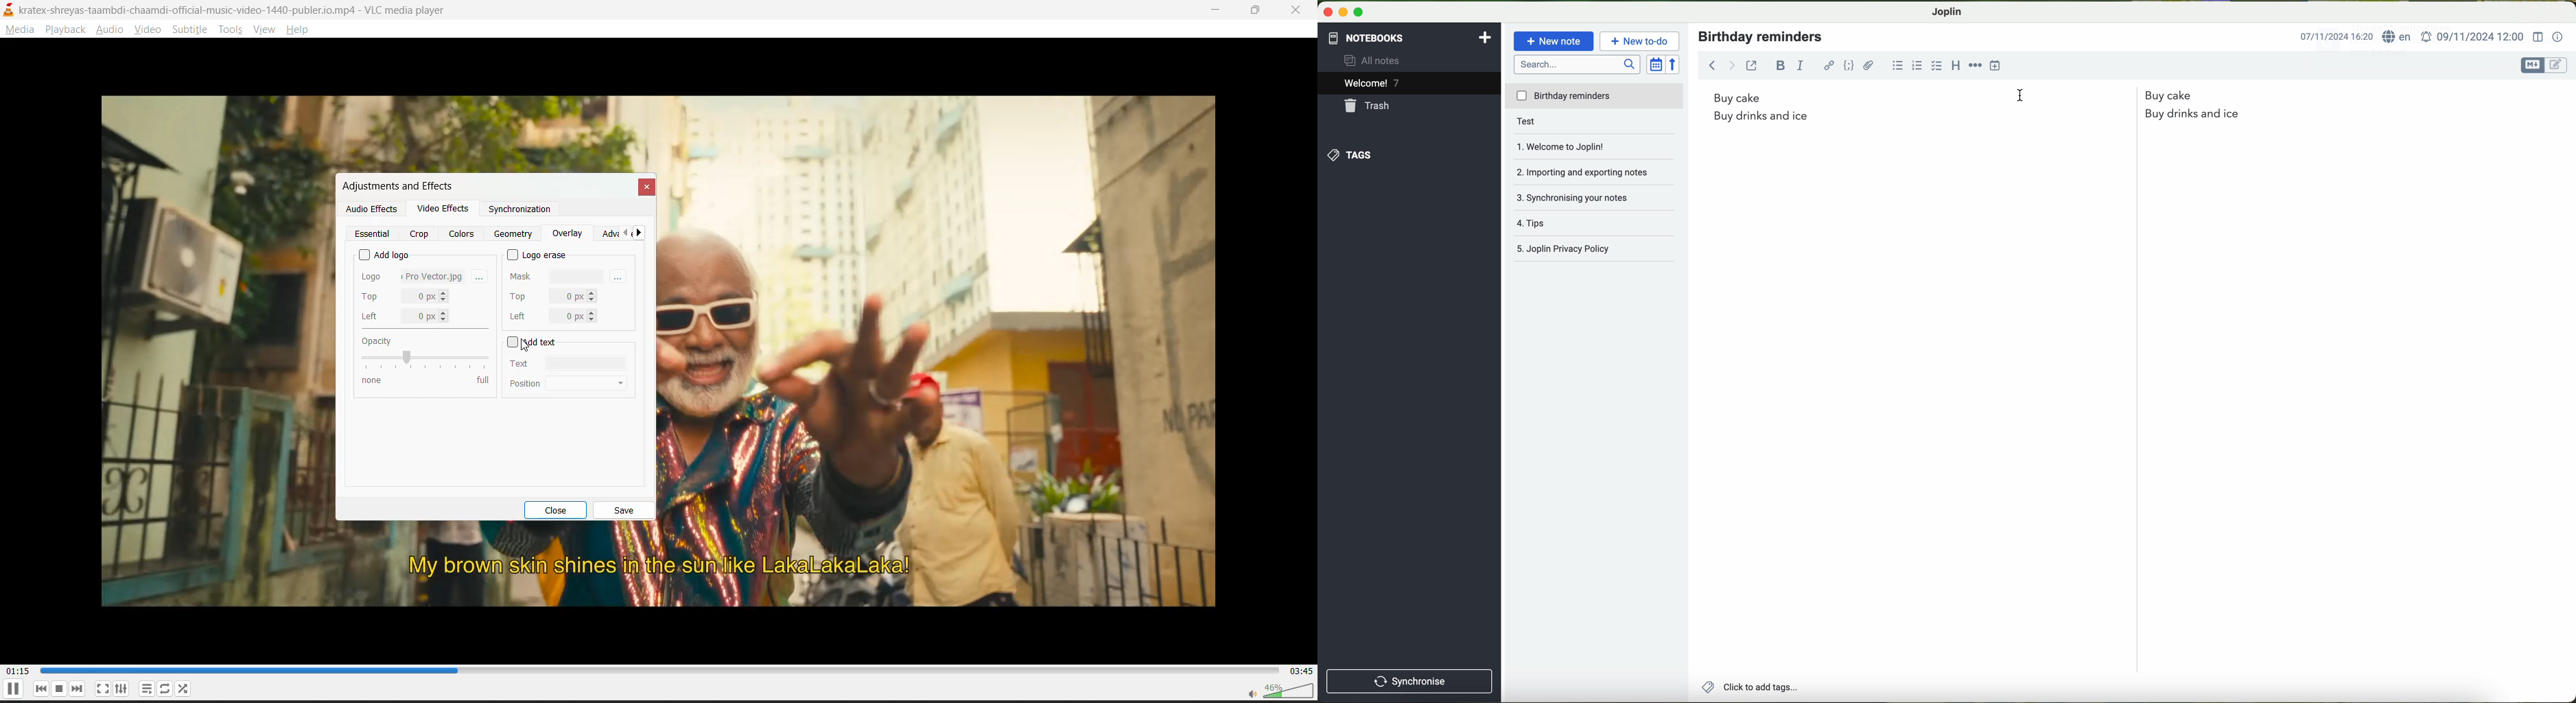 The width and height of the screenshot is (2576, 728). I want to click on toggle editors, so click(2545, 65).